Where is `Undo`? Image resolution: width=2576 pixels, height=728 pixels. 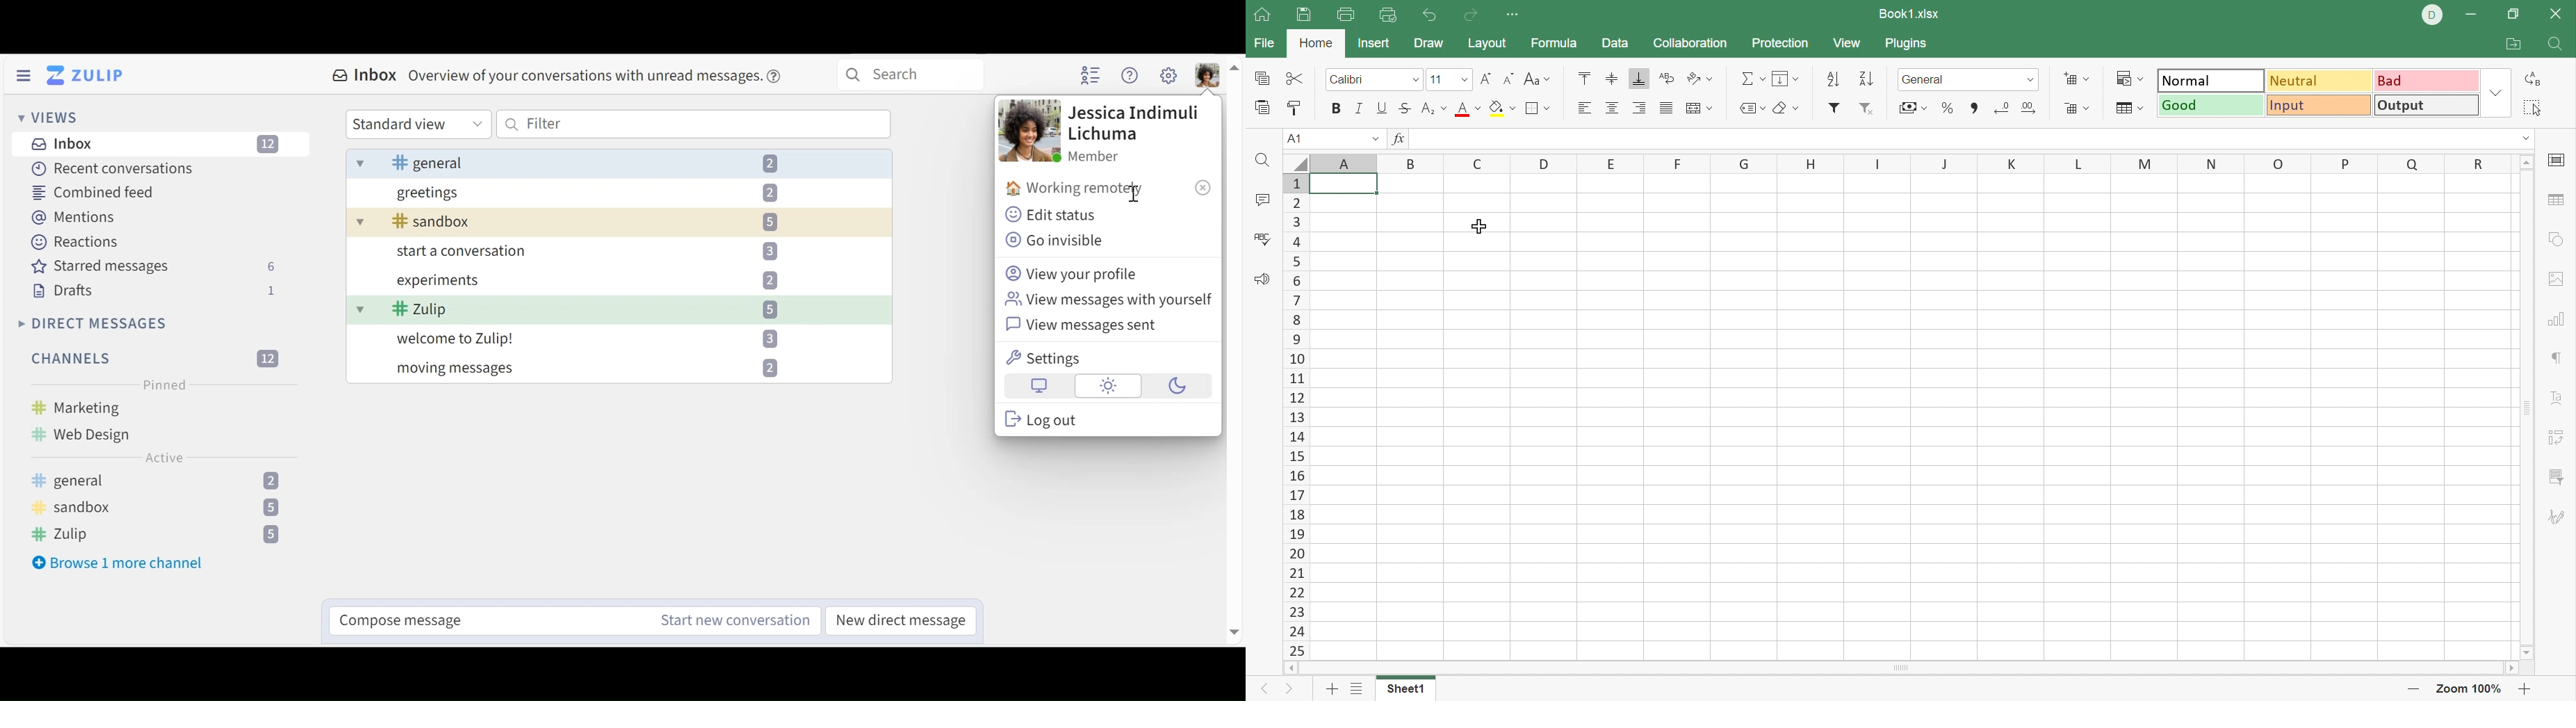
Undo is located at coordinates (1433, 17).